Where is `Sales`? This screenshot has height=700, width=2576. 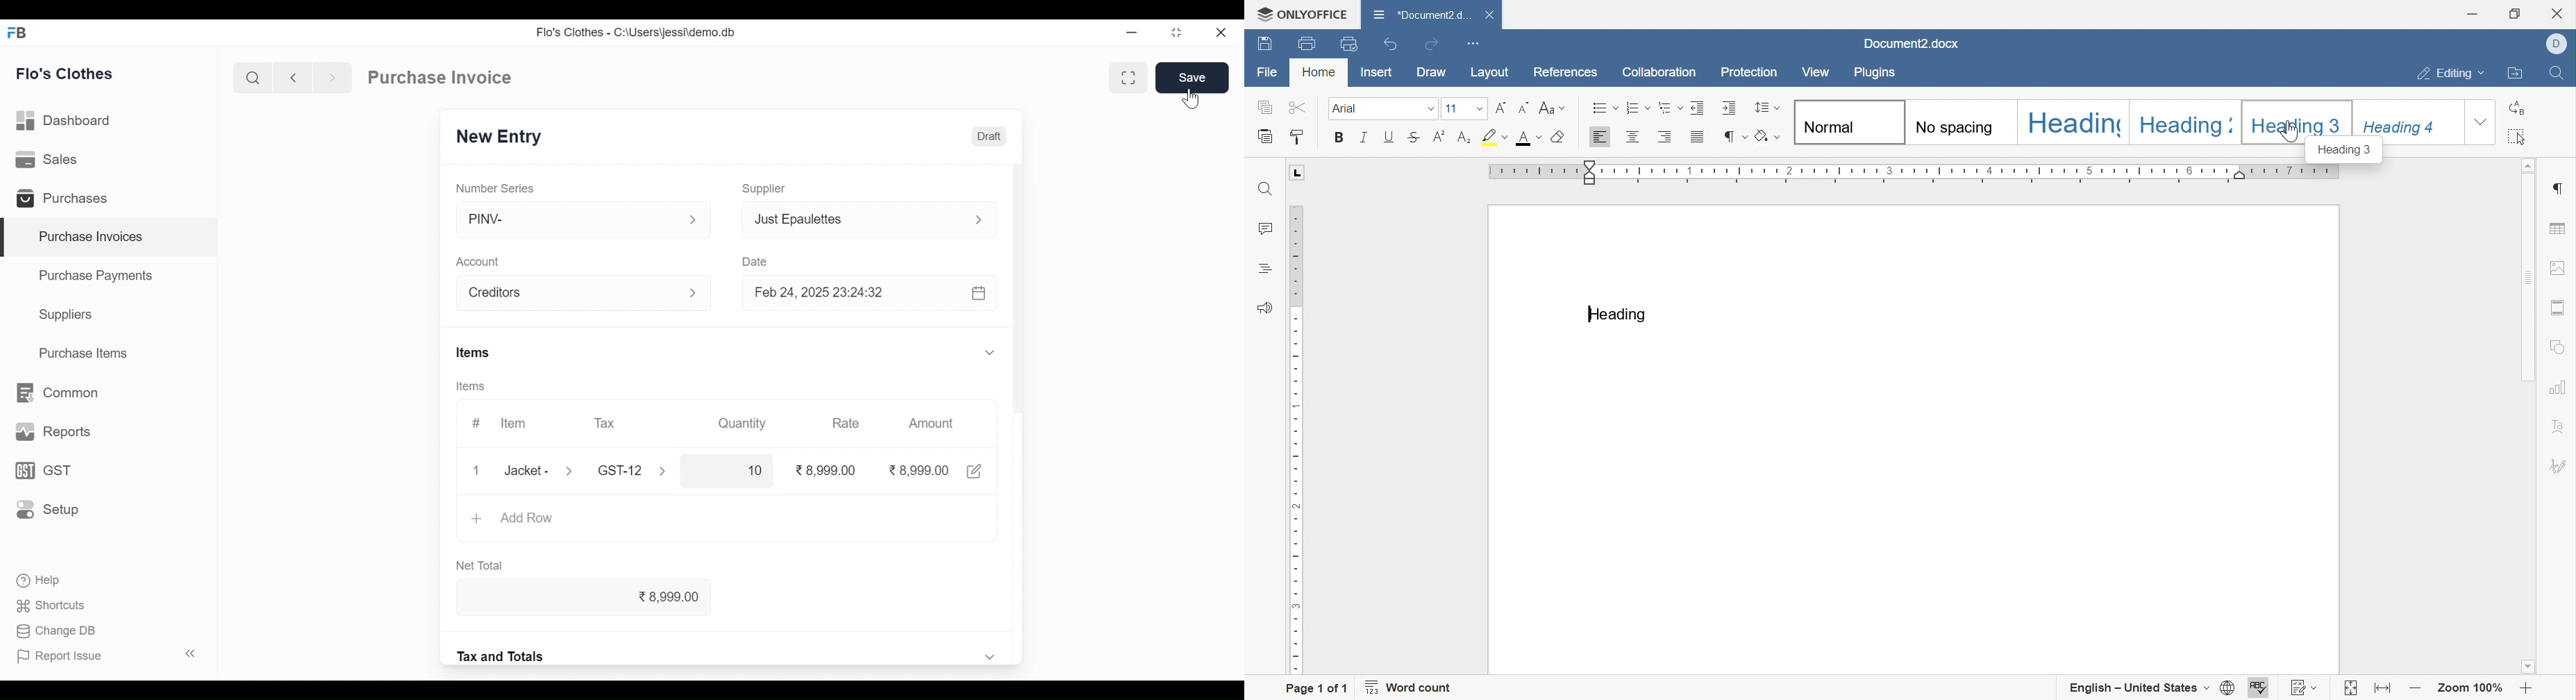
Sales is located at coordinates (52, 161).